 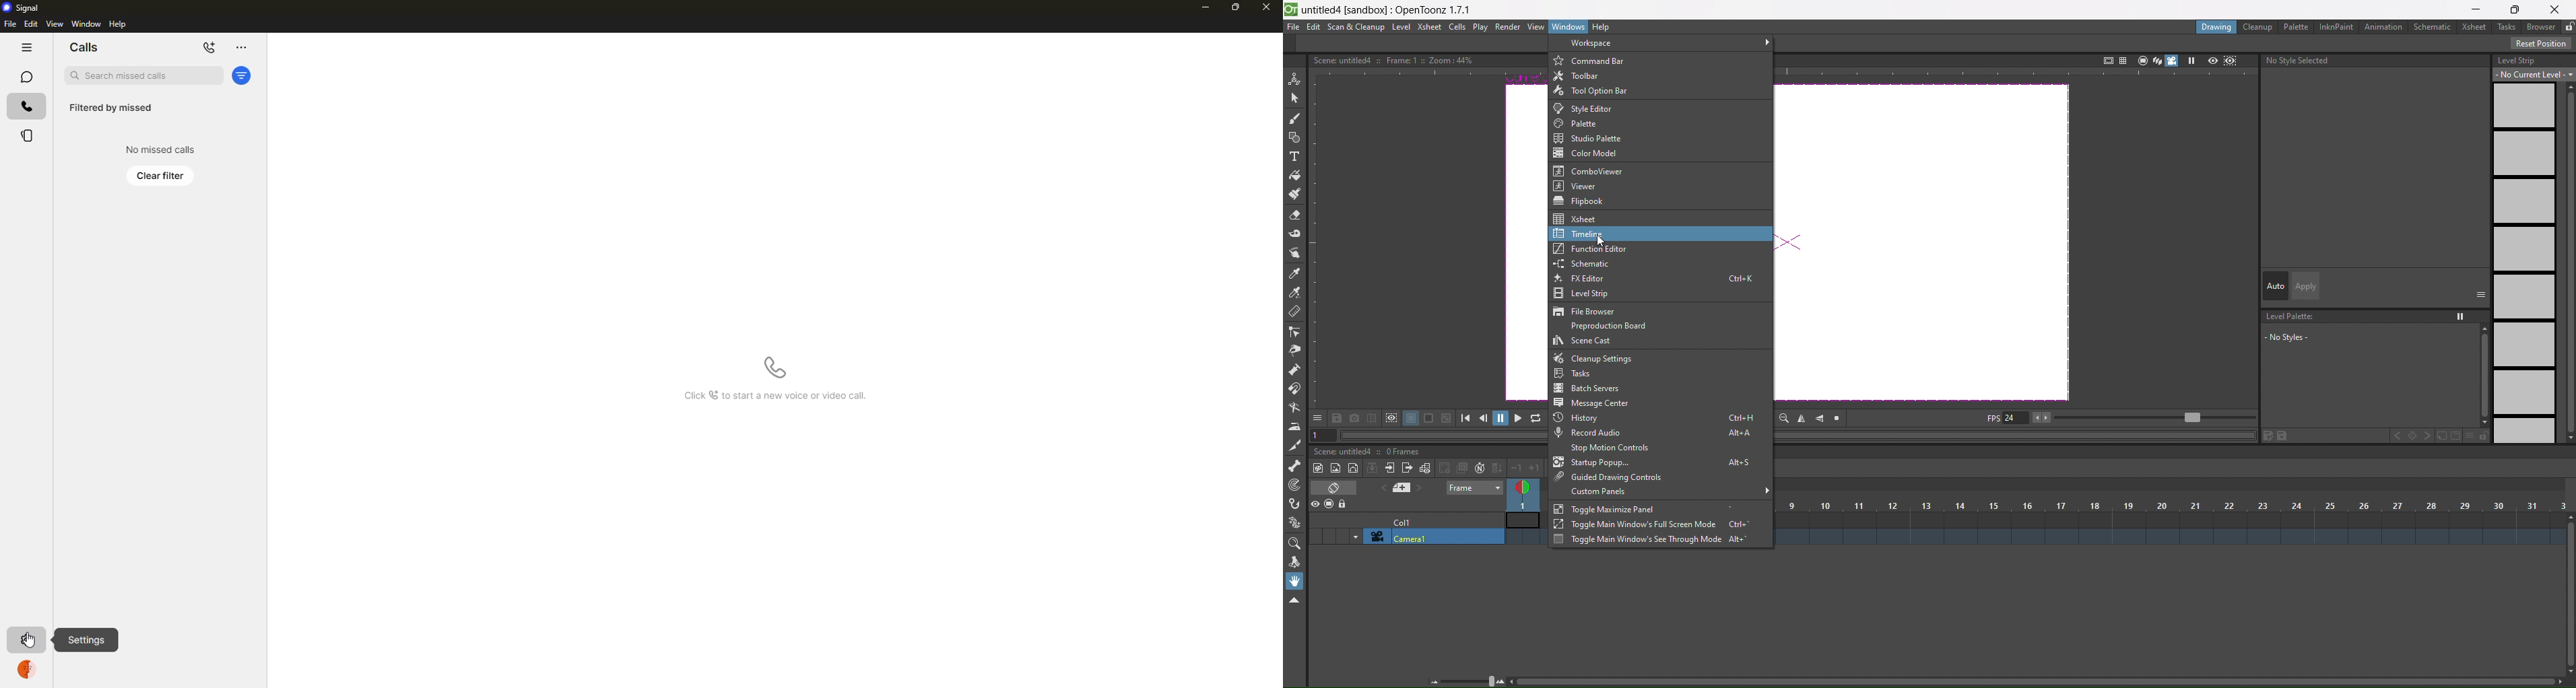 I want to click on camera view, so click(x=2165, y=61).